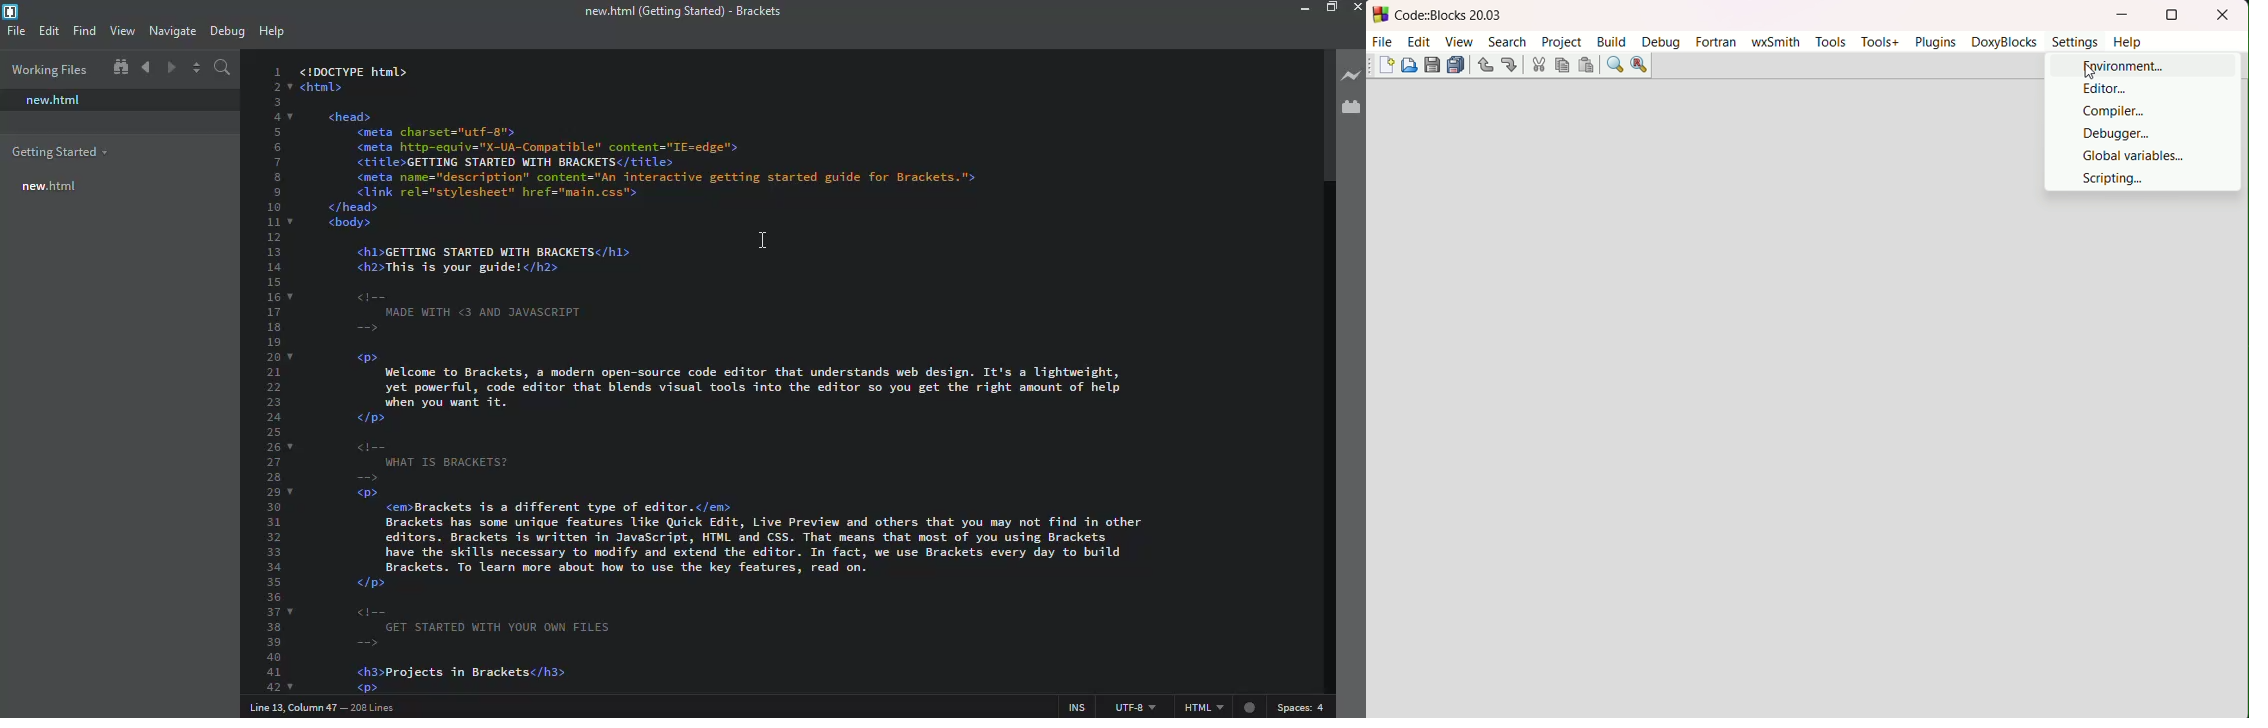 Image resolution: width=2268 pixels, height=728 pixels. Describe the element at coordinates (121, 67) in the screenshot. I see `show in file tree` at that location.